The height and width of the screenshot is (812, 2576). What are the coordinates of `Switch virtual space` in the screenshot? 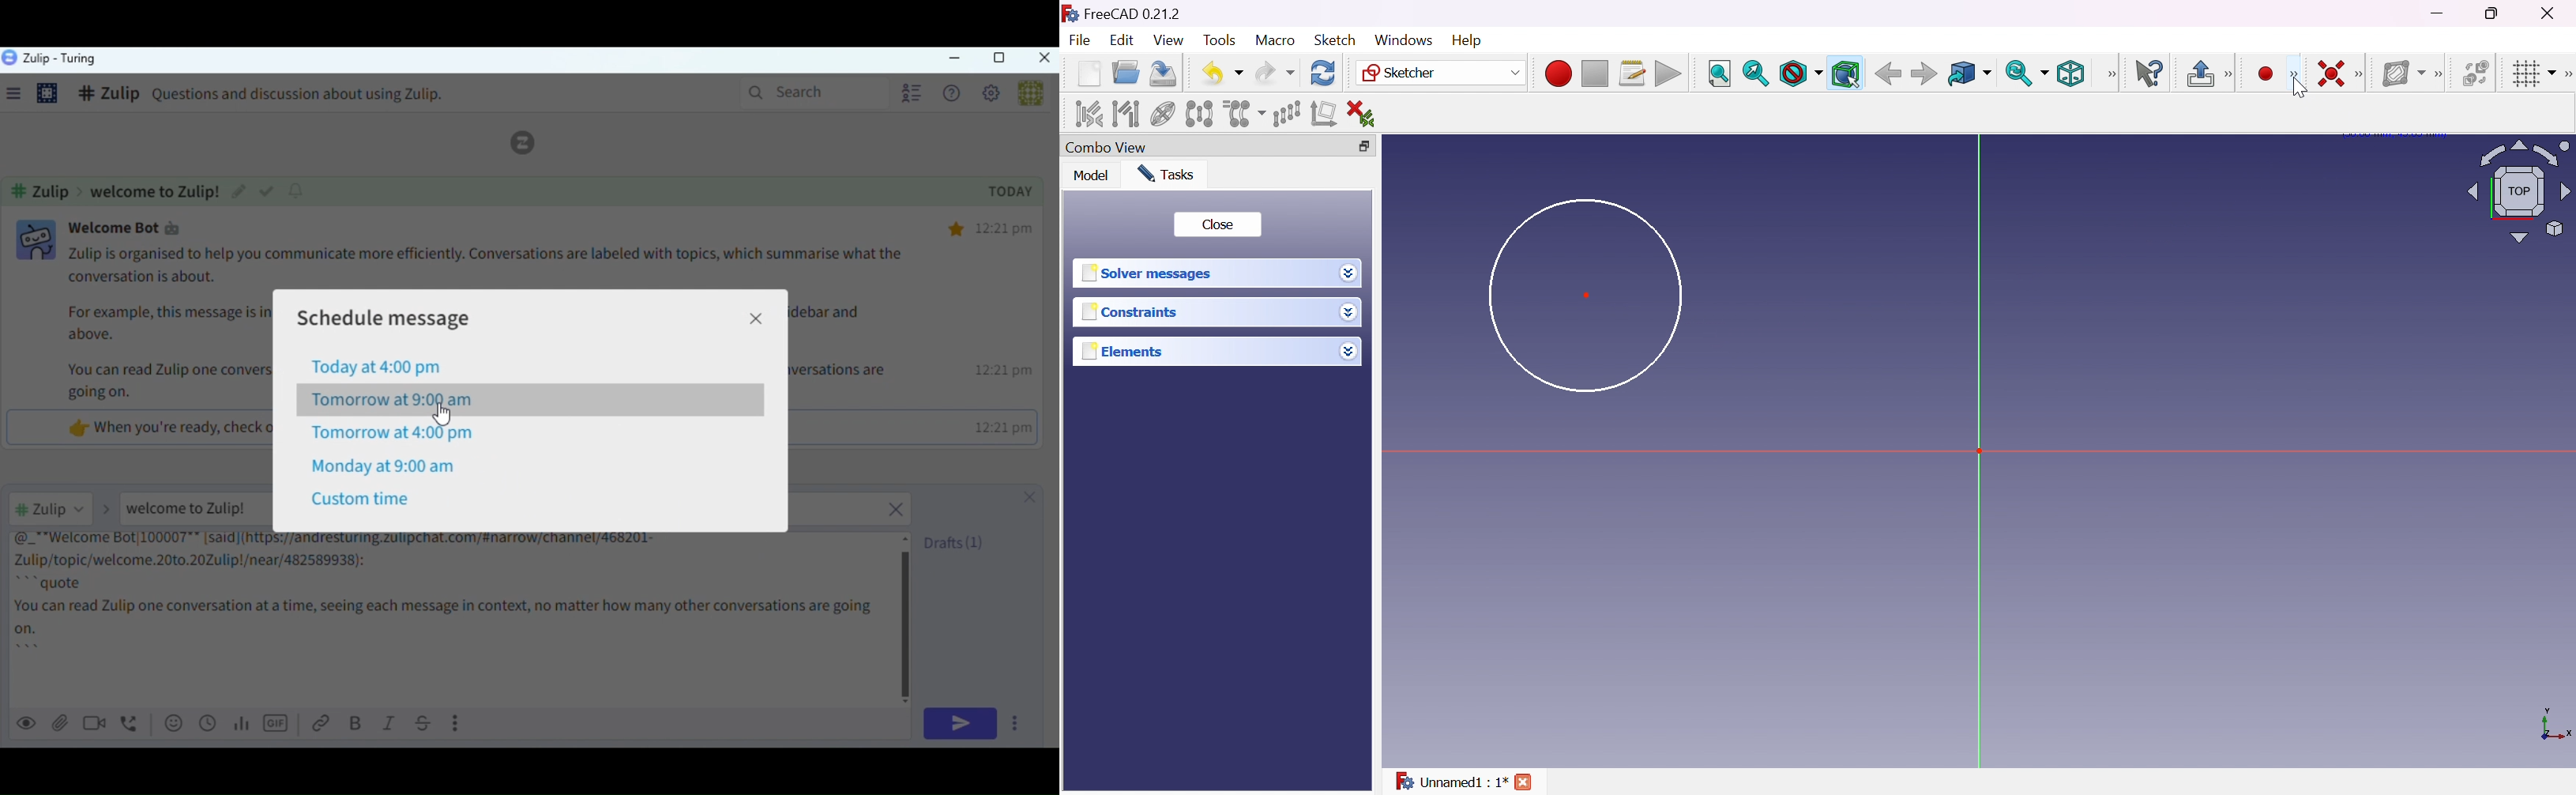 It's located at (2479, 73).